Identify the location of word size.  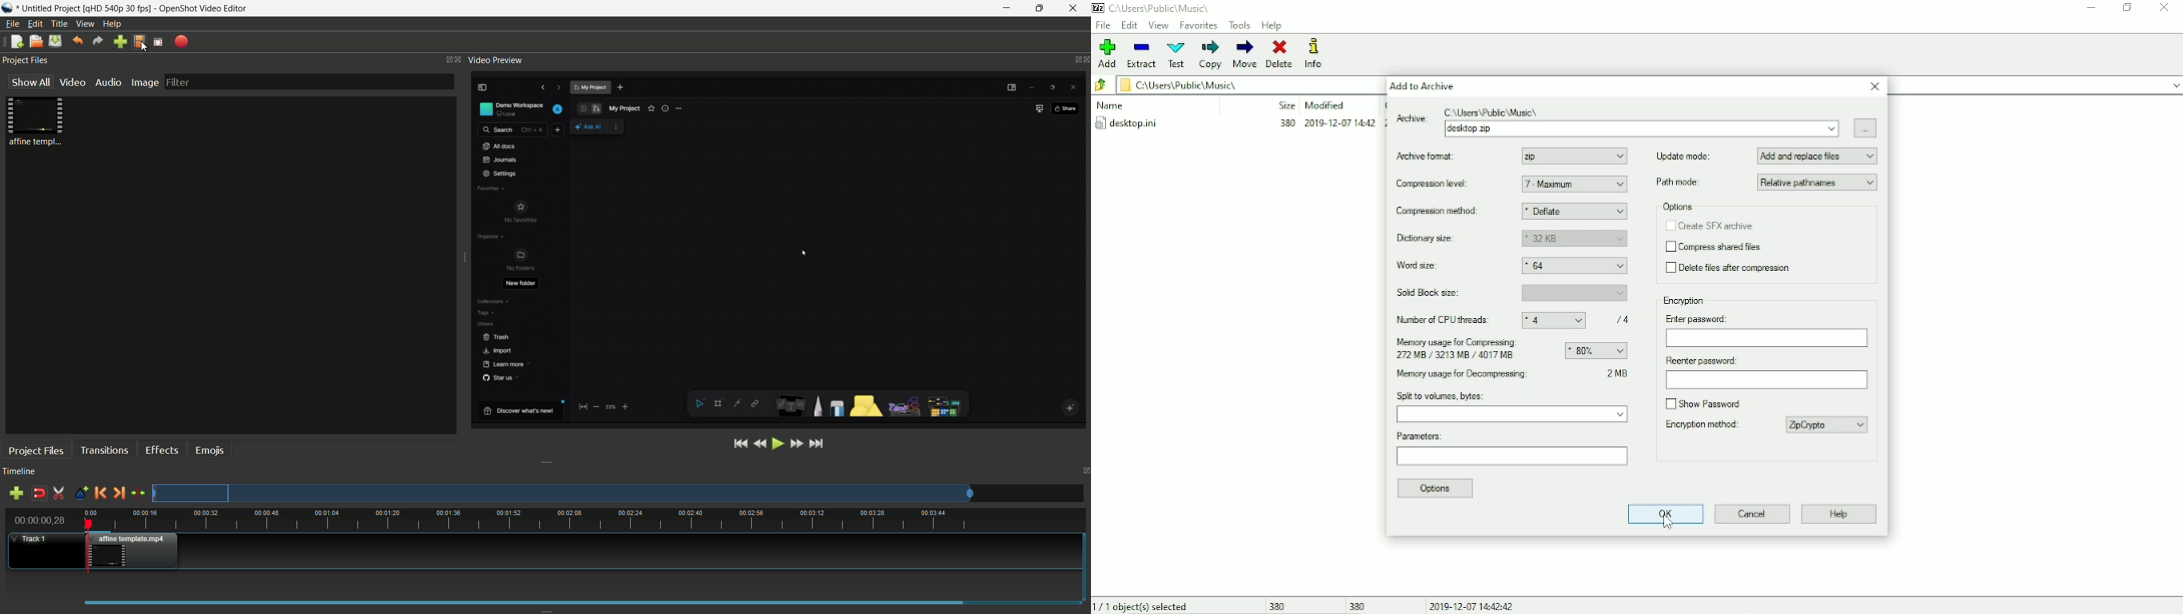
(1422, 266).